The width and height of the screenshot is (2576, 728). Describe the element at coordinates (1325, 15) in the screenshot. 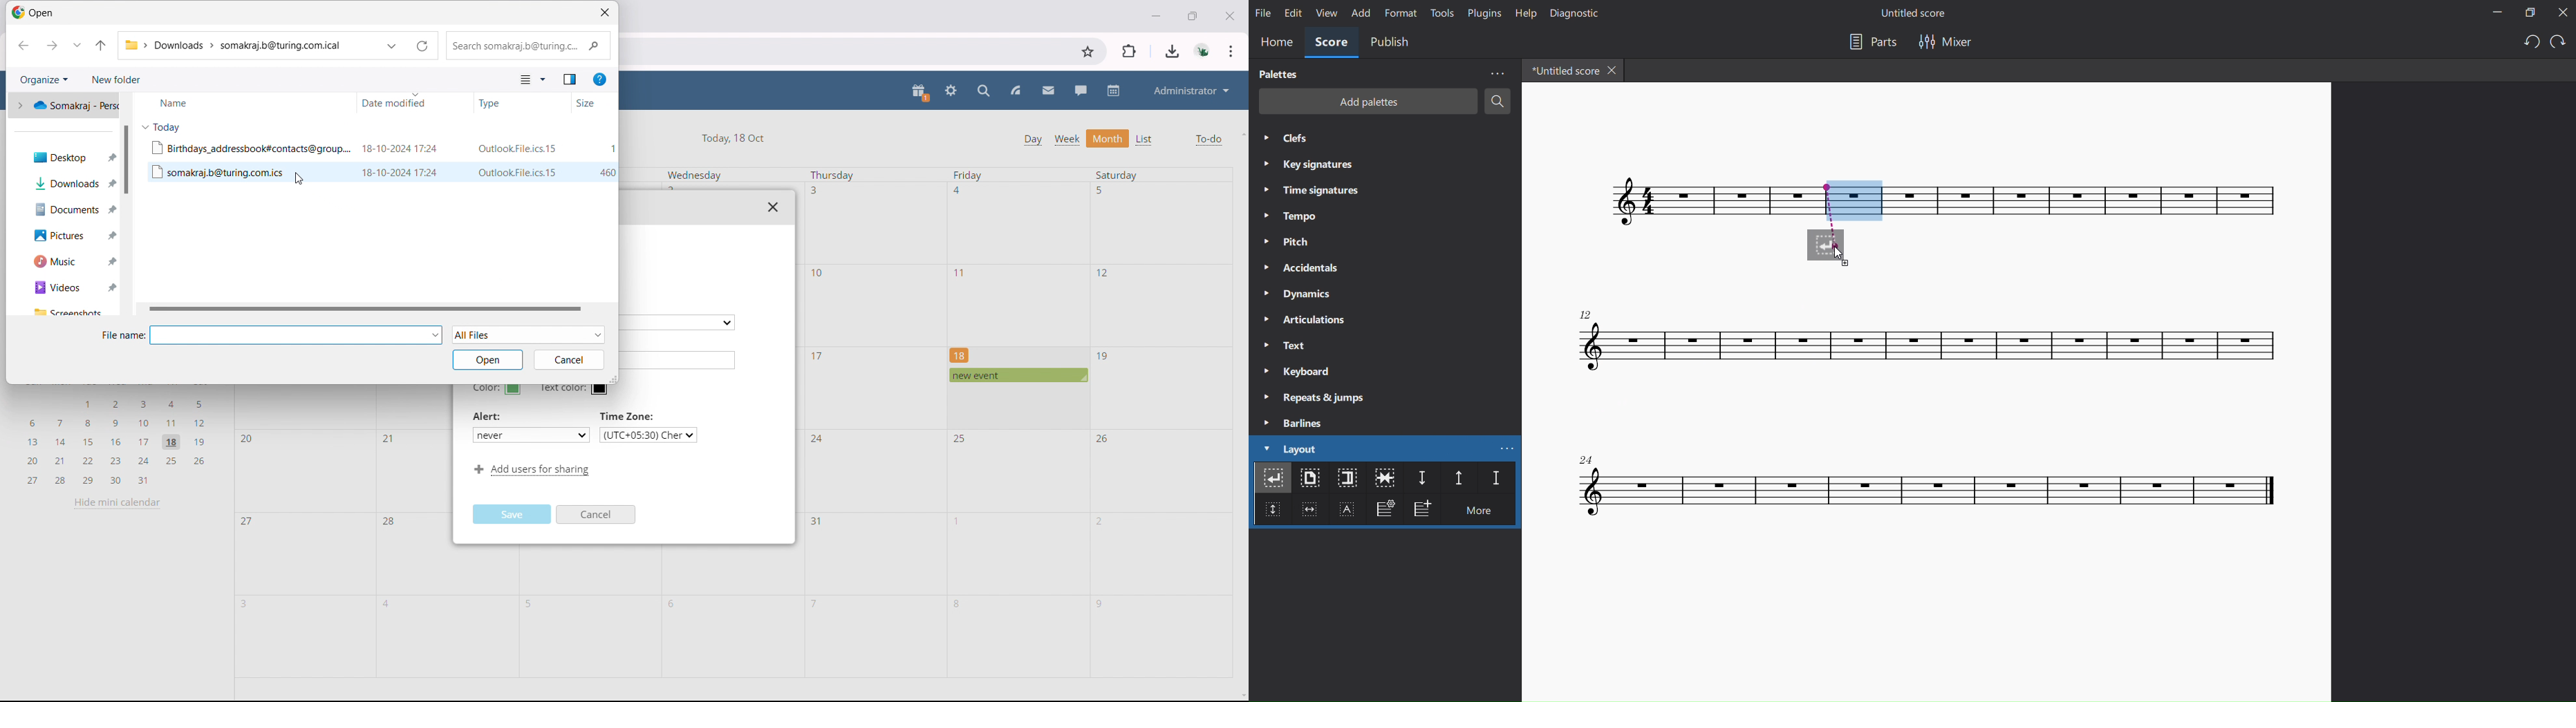

I see `view` at that location.